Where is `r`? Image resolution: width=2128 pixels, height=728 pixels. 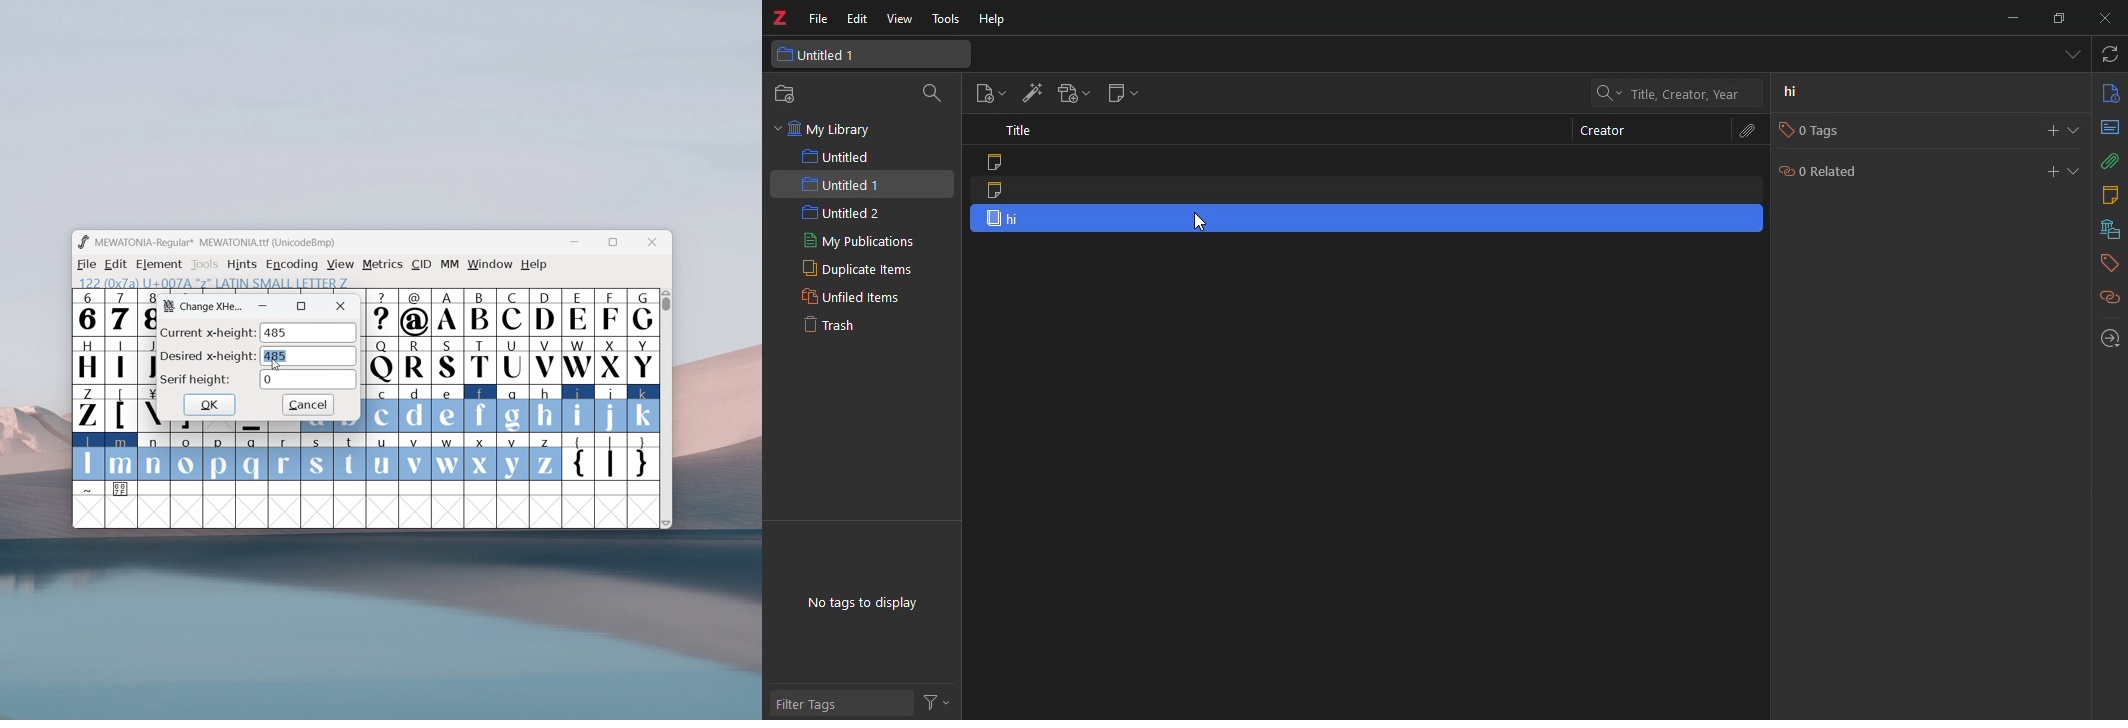 r is located at coordinates (284, 457).